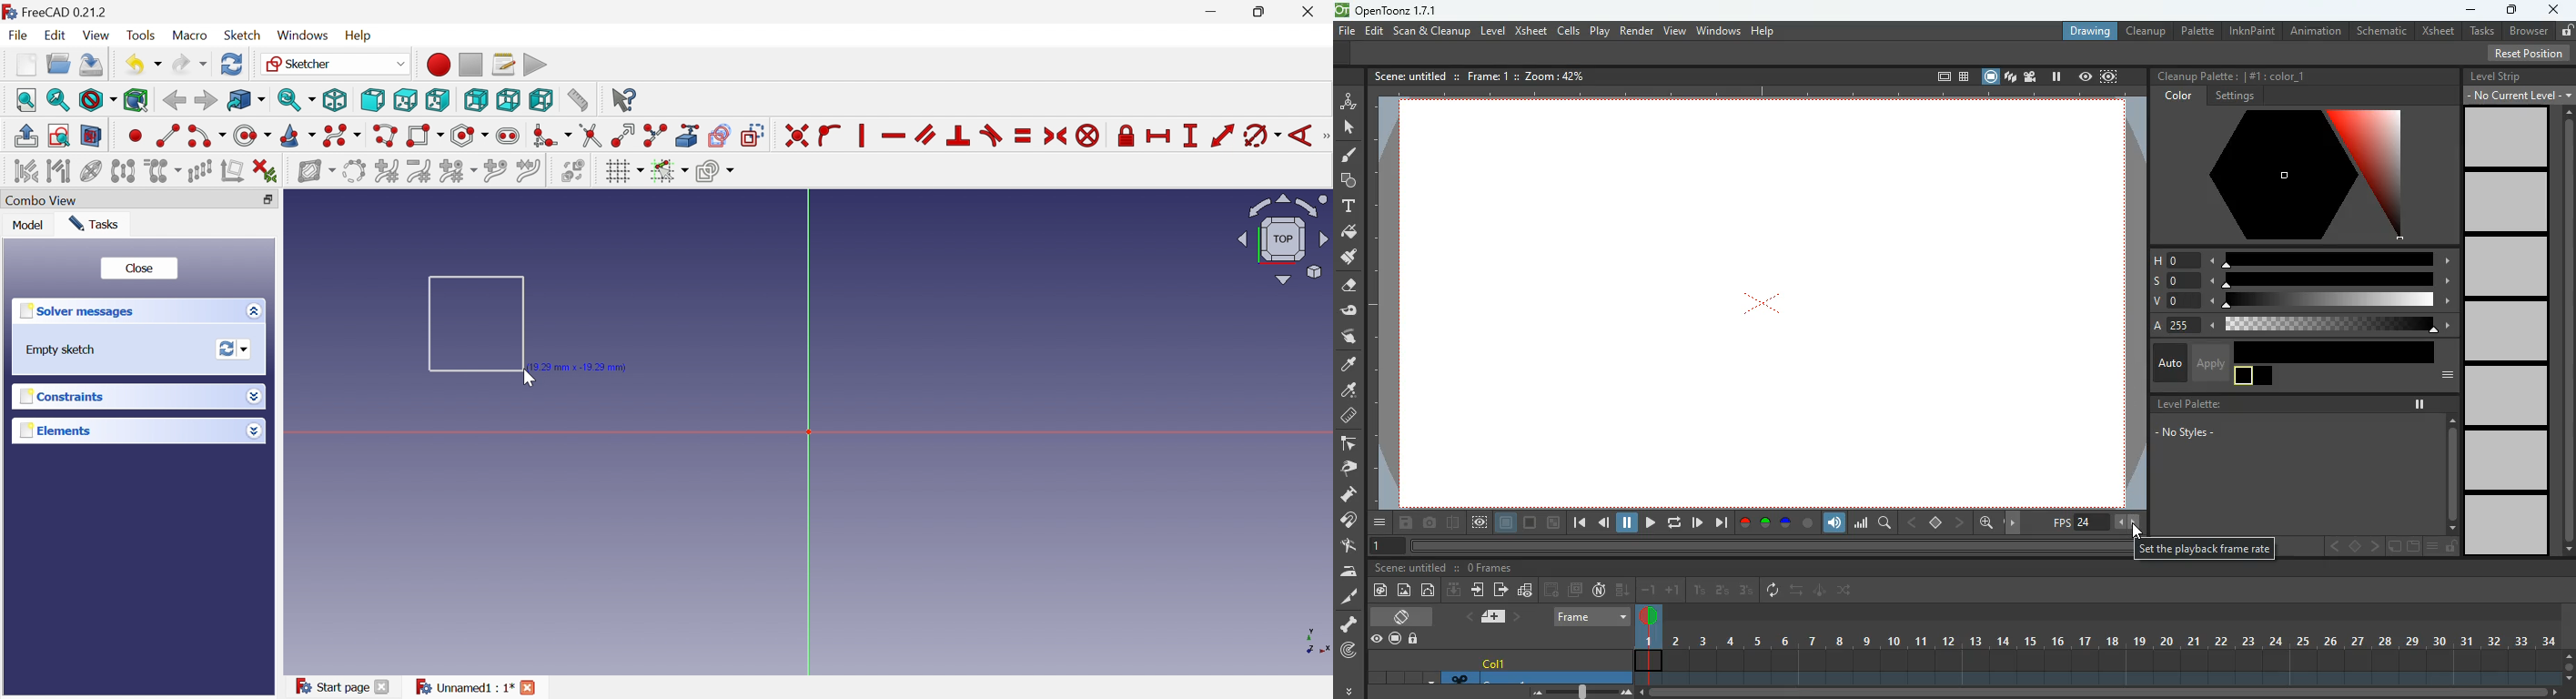 This screenshot has height=700, width=2576. I want to click on color, so click(2343, 352).